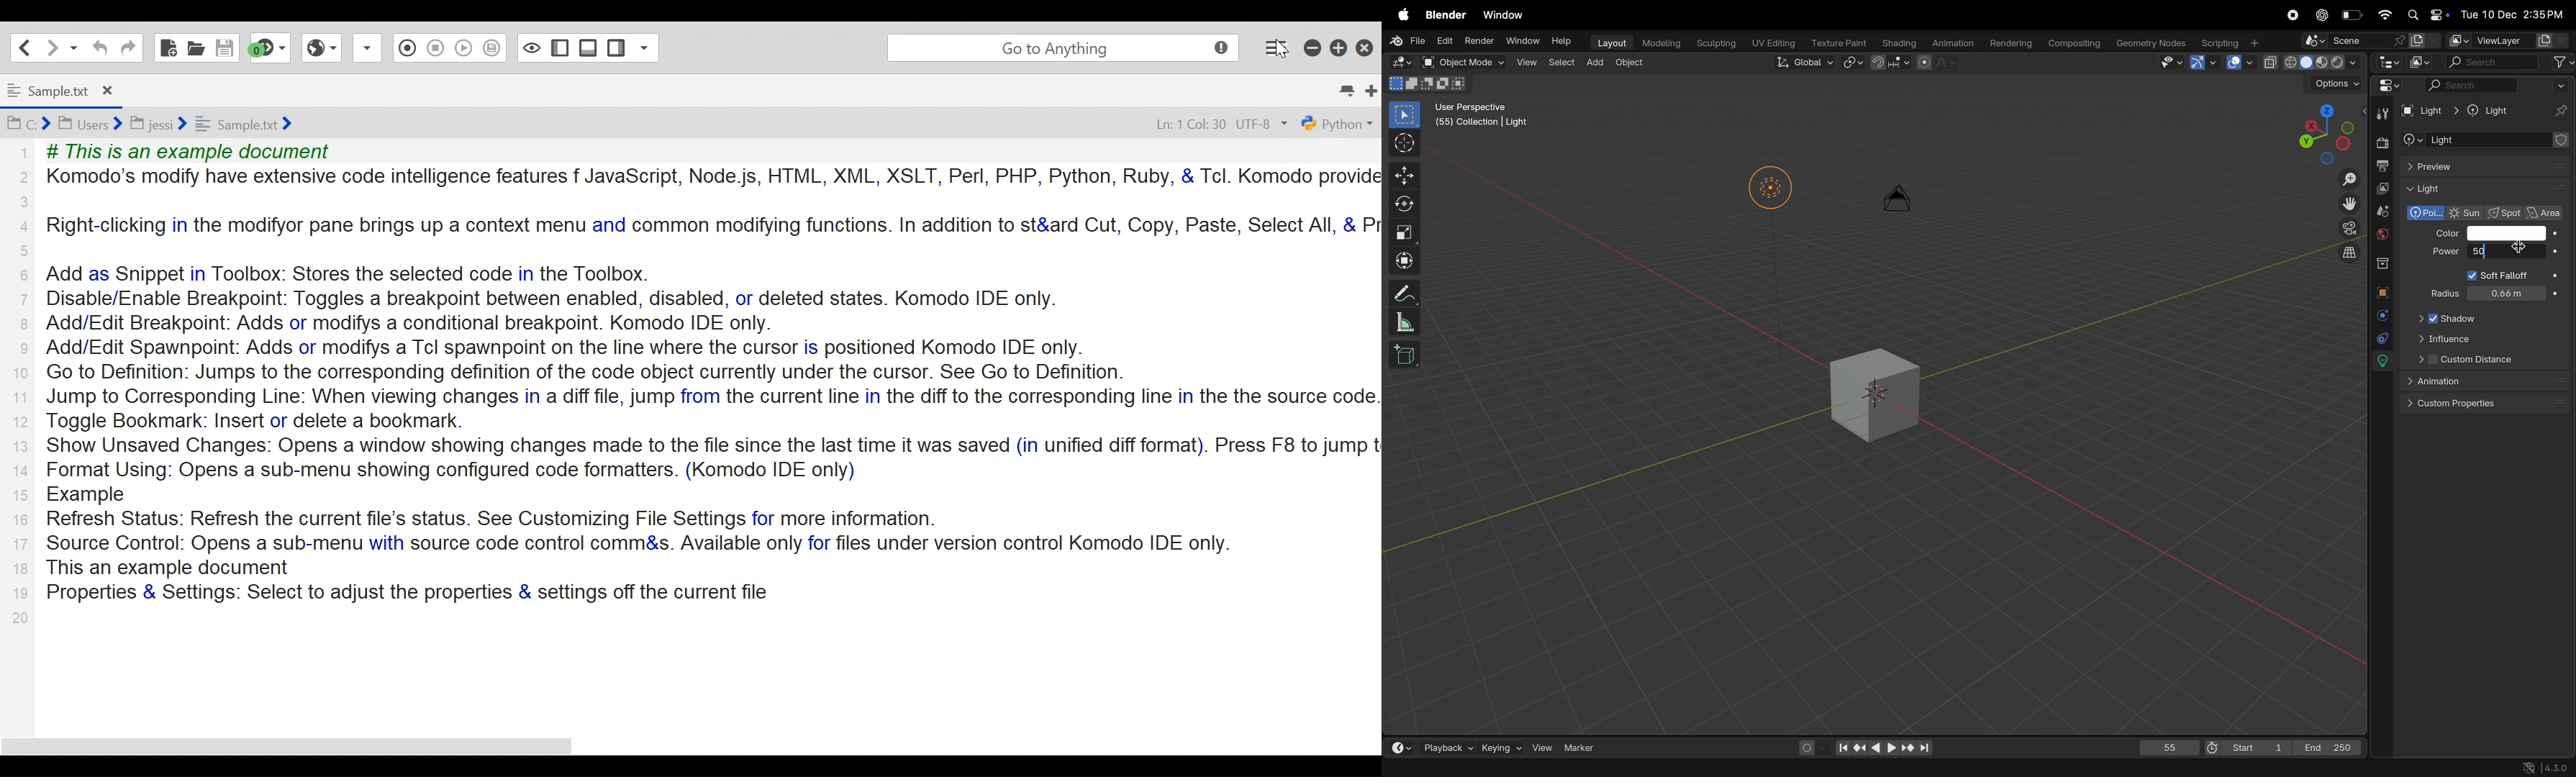  What do you see at coordinates (1407, 292) in the screenshot?
I see `annotate` at bounding box center [1407, 292].